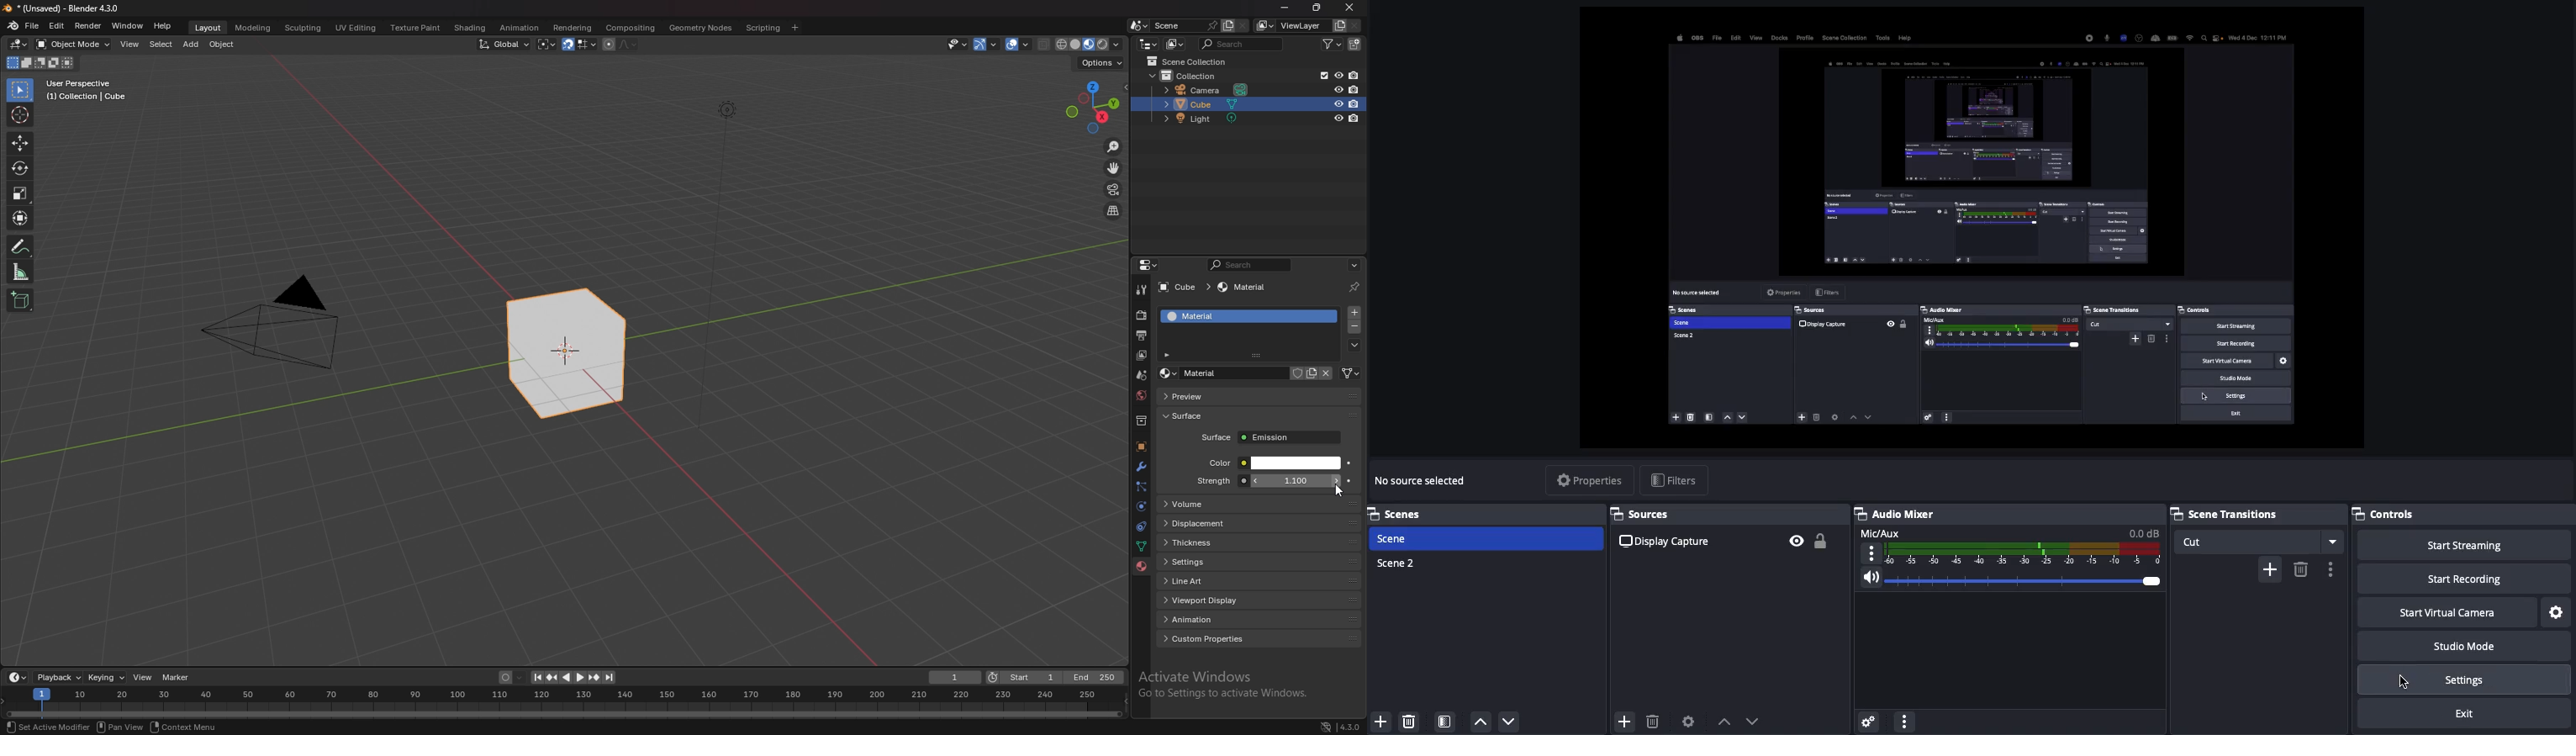 This screenshot has width=2576, height=756. I want to click on toggle xray, so click(1045, 44).